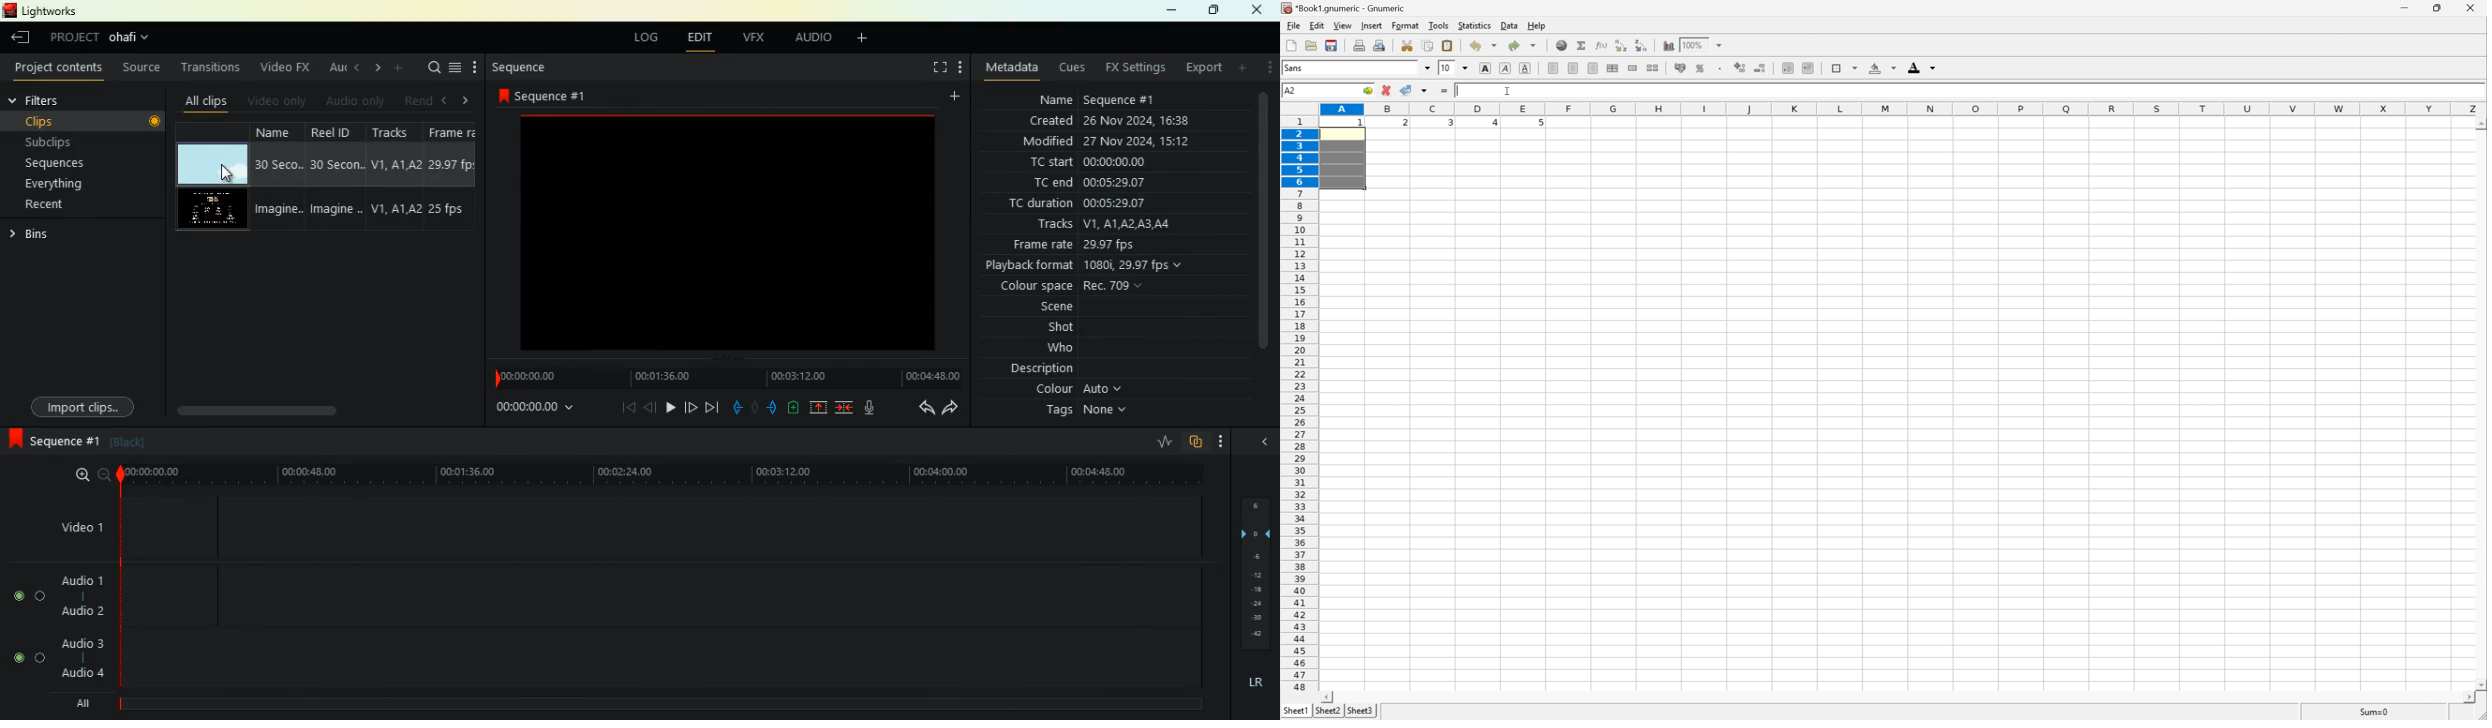 The height and width of the screenshot is (728, 2492). What do you see at coordinates (1342, 25) in the screenshot?
I see `view` at bounding box center [1342, 25].